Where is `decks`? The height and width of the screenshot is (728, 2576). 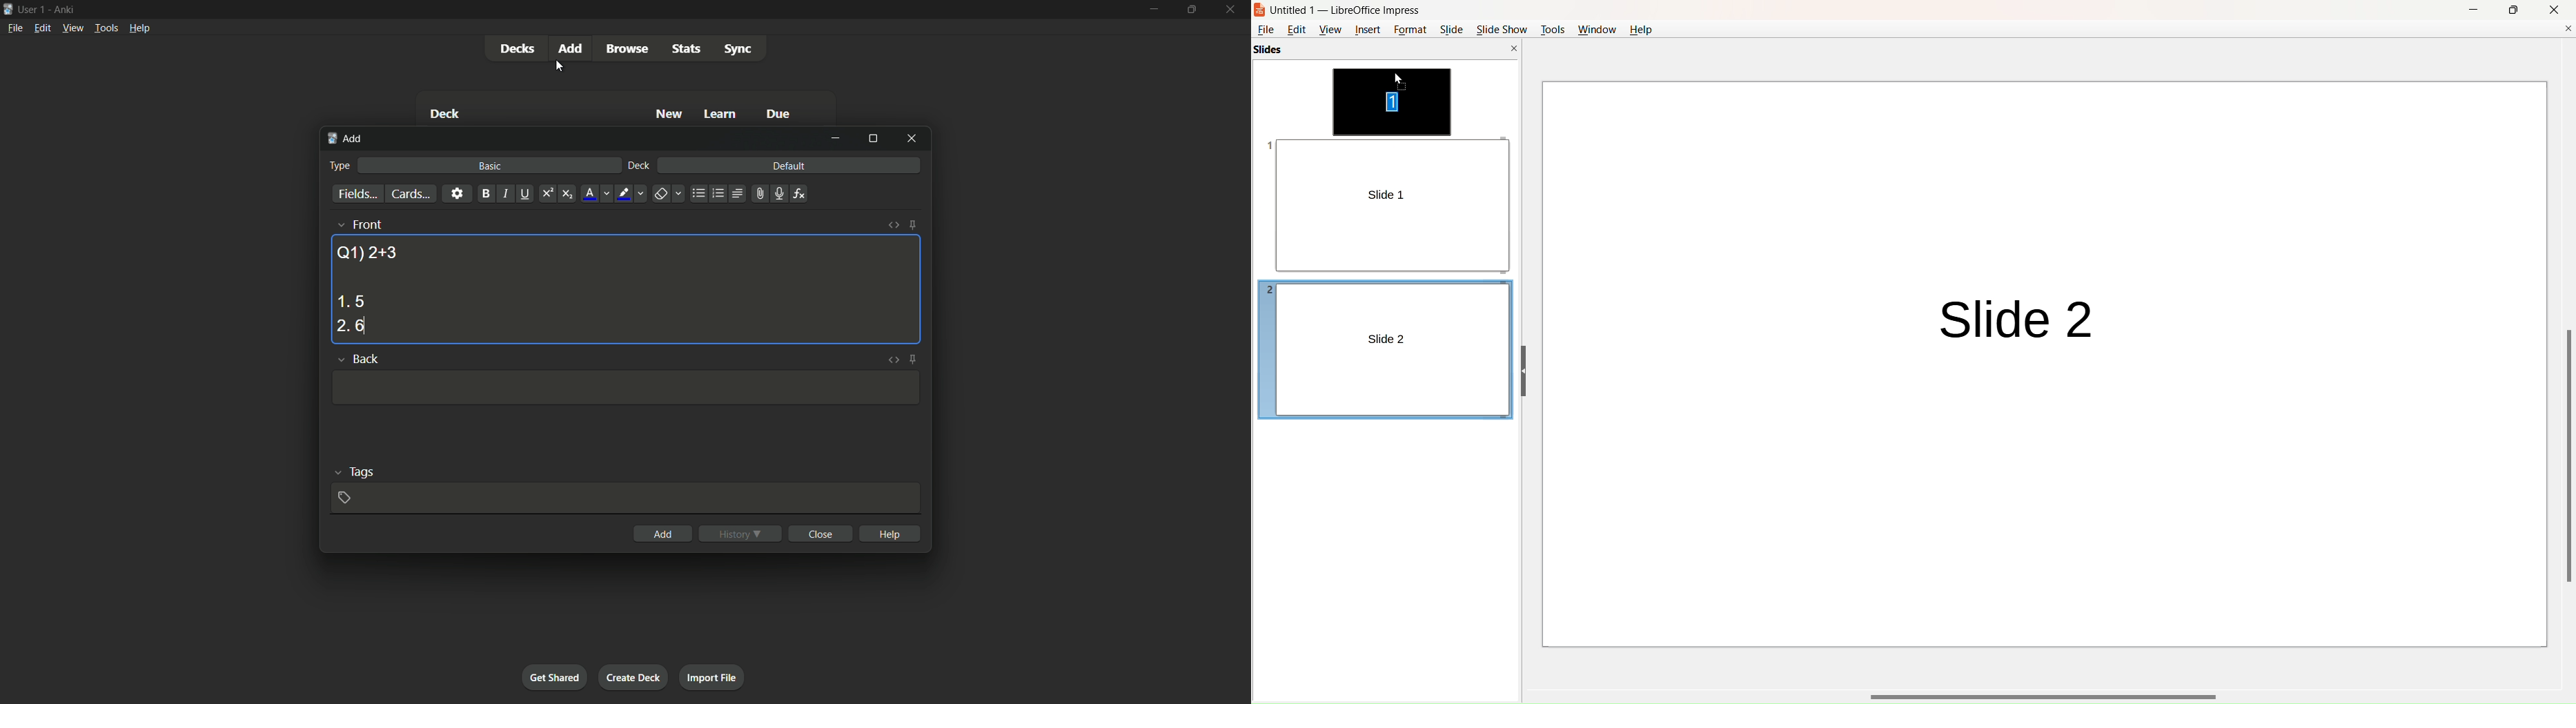
decks is located at coordinates (517, 49).